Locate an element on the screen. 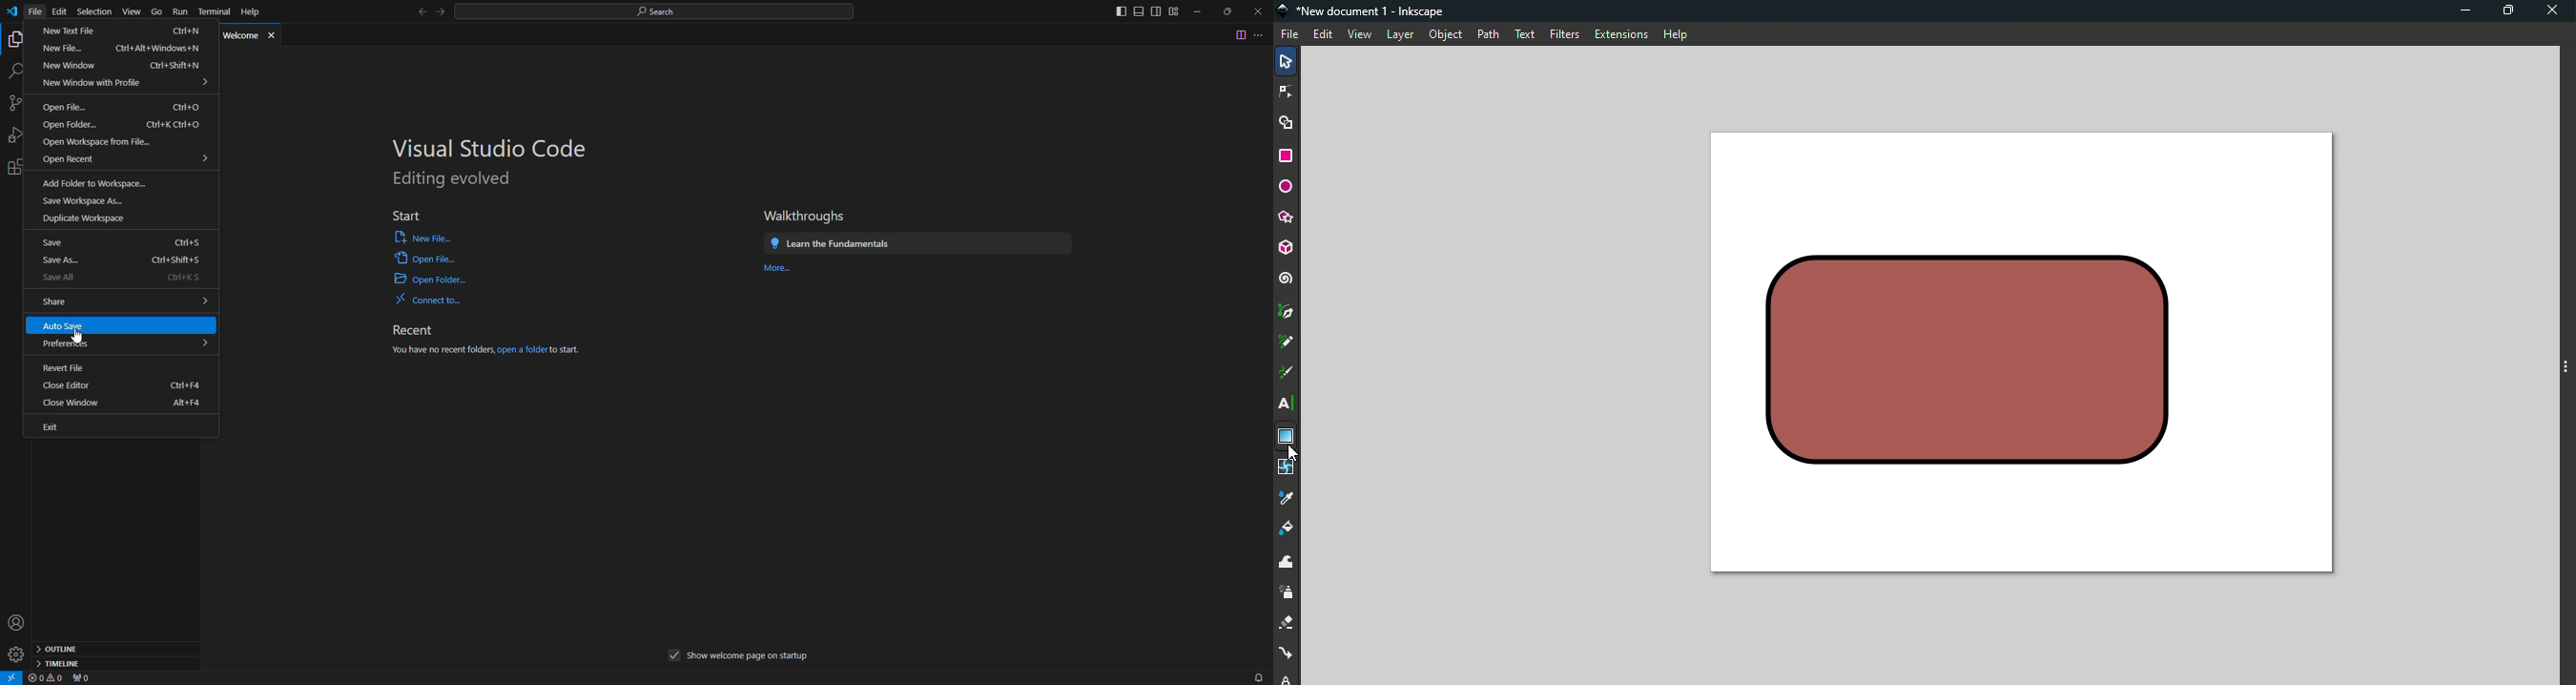  split editor right is located at coordinates (1239, 35).